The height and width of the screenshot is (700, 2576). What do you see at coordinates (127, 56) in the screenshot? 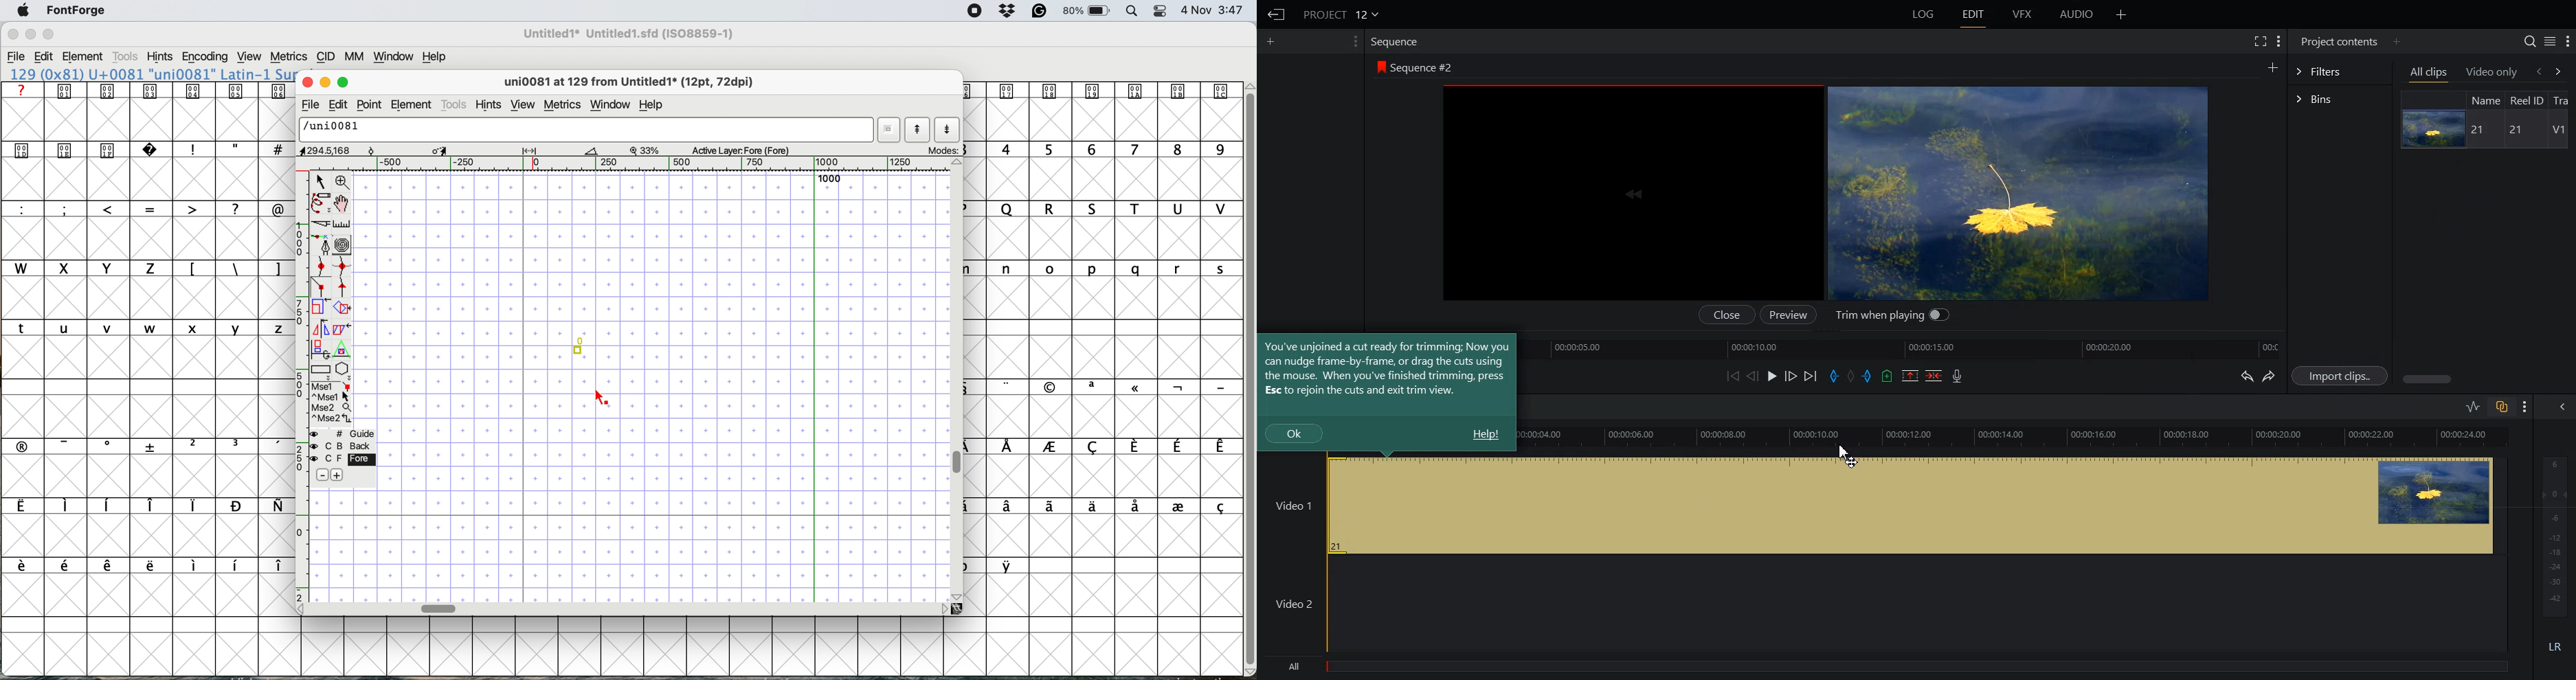
I see `Tools` at bounding box center [127, 56].